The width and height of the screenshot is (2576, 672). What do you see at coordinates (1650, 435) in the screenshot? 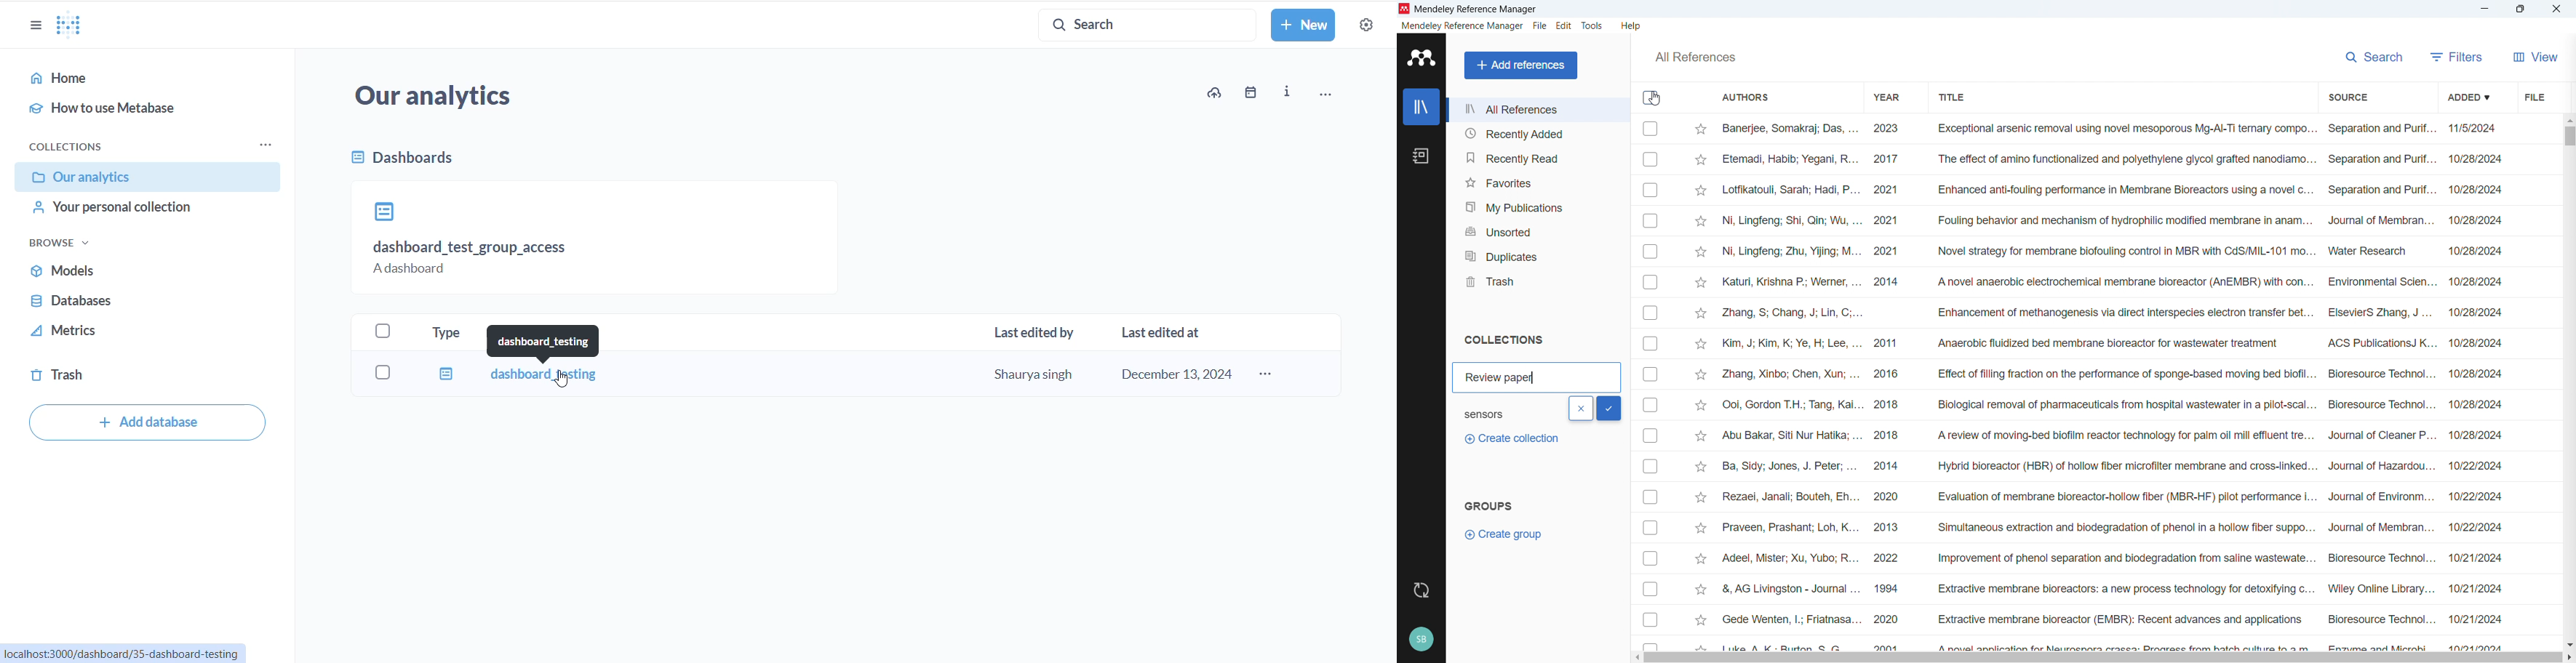
I see `Select respective publication` at bounding box center [1650, 435].